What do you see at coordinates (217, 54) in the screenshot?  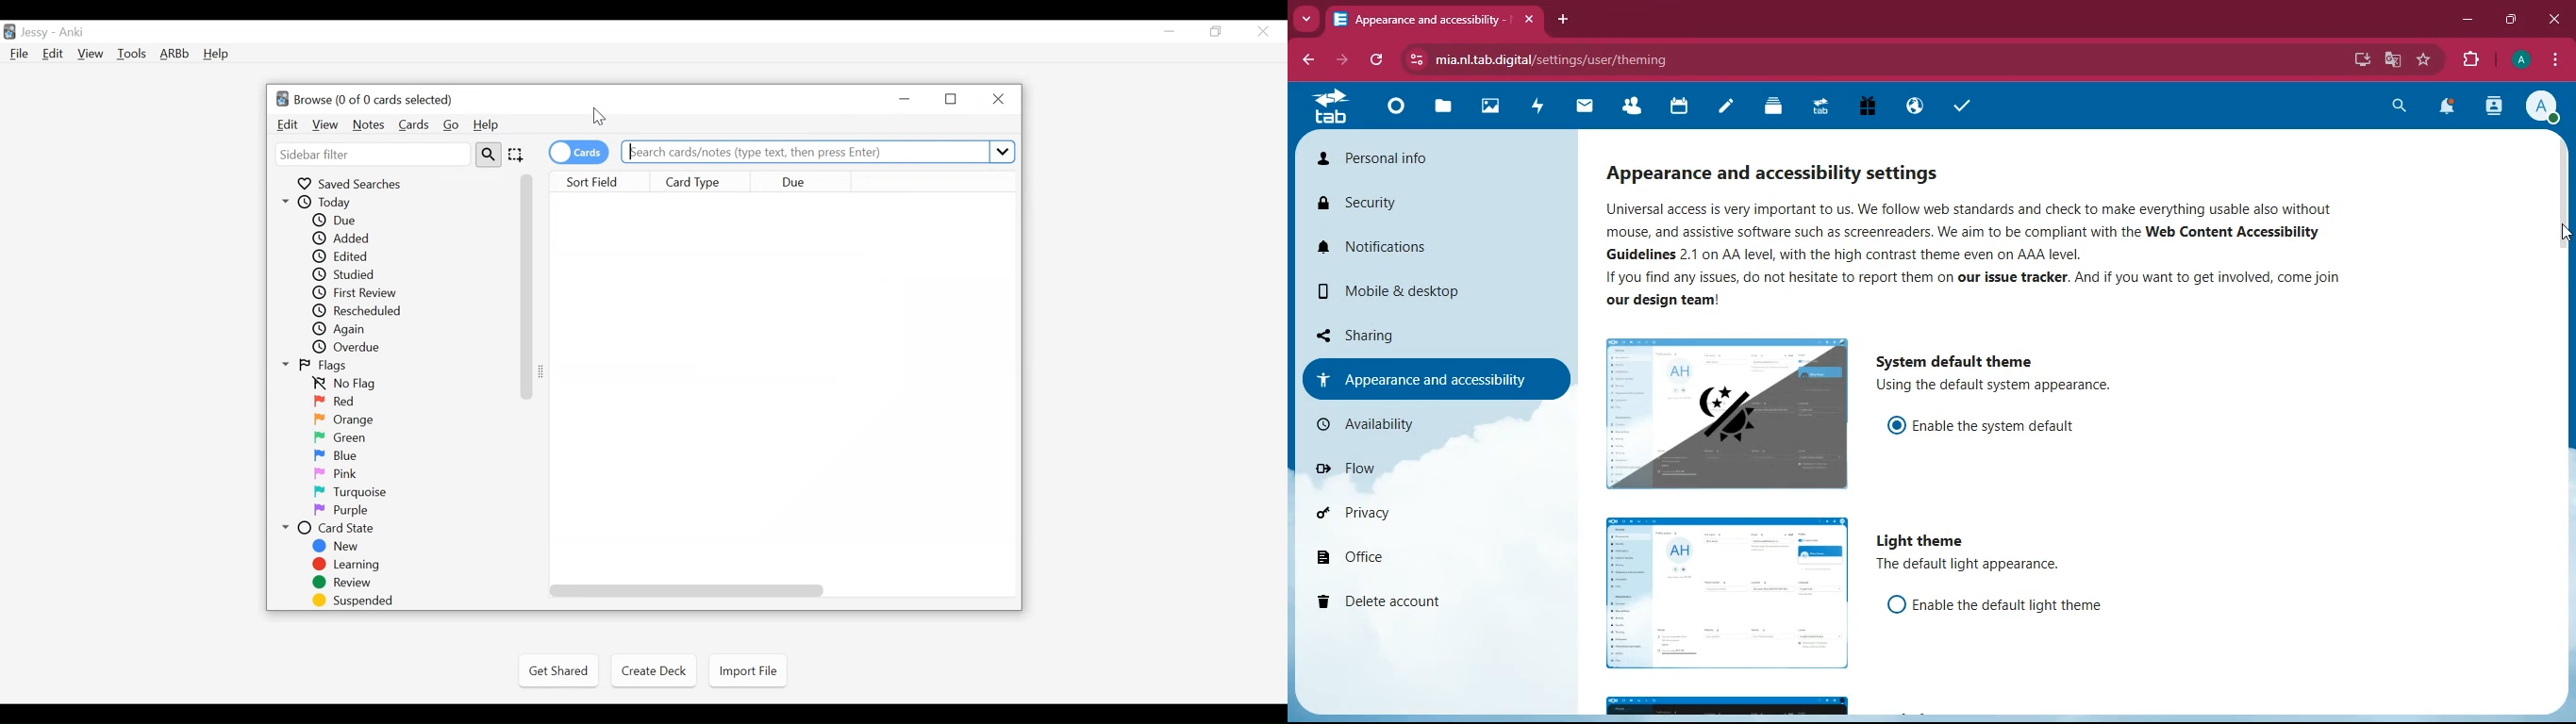 I see `Help` at bounding box center [217, 54].